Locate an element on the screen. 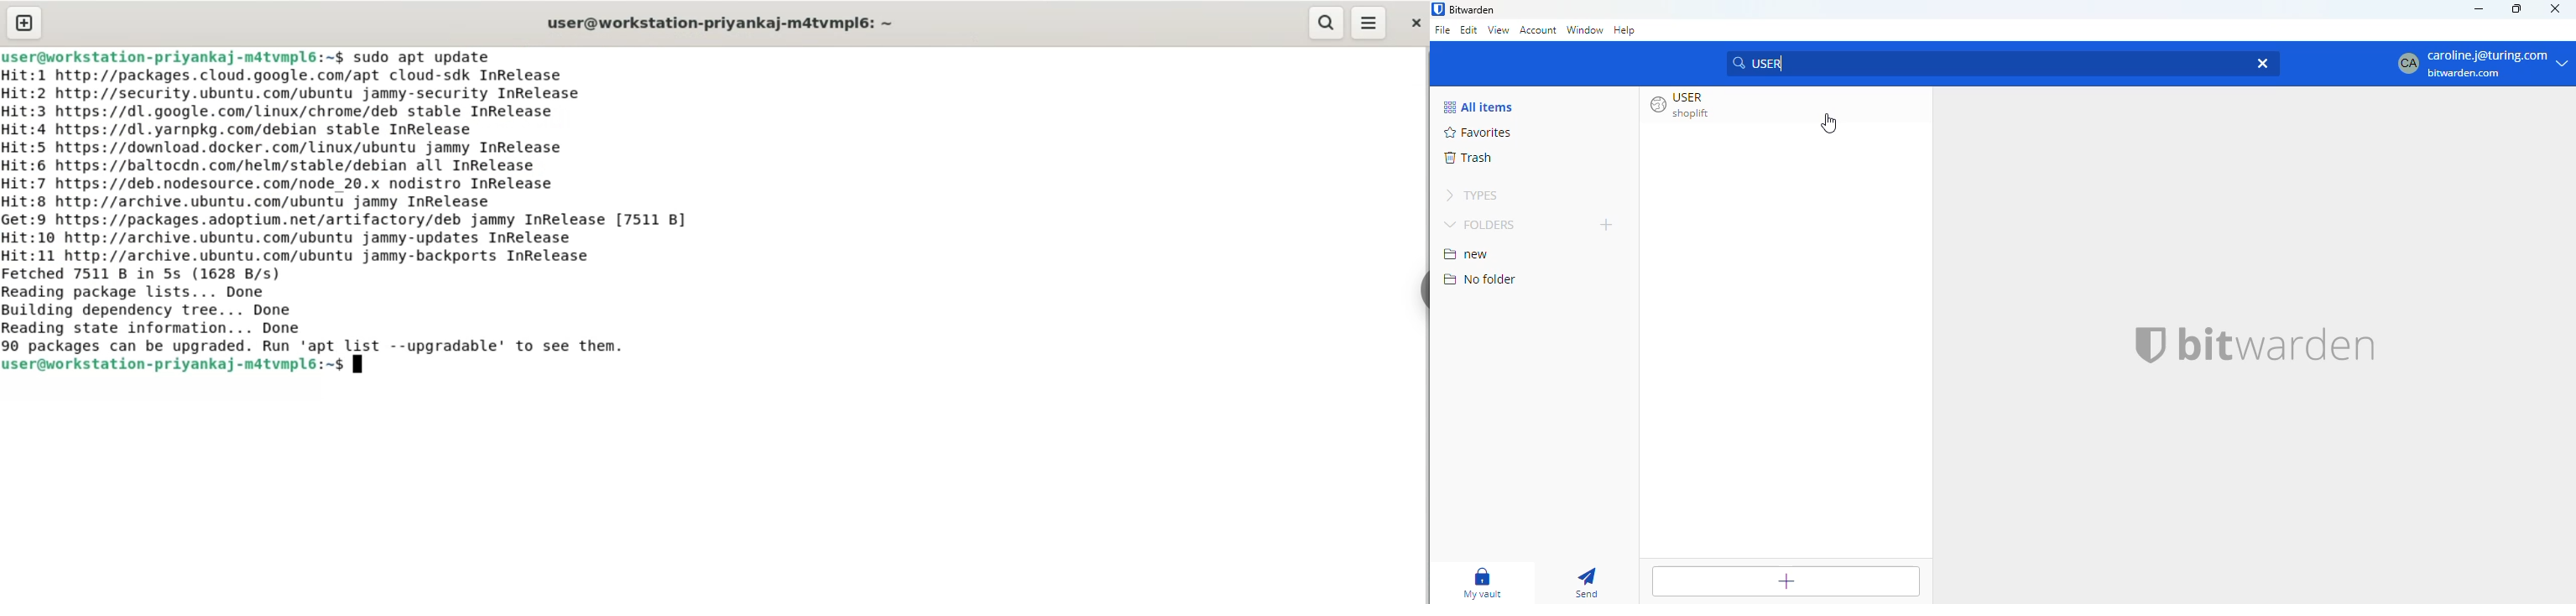 Image resolution: width=2576 pixels, height=616 pixels. no folder is located at coordinates (1480, 279).